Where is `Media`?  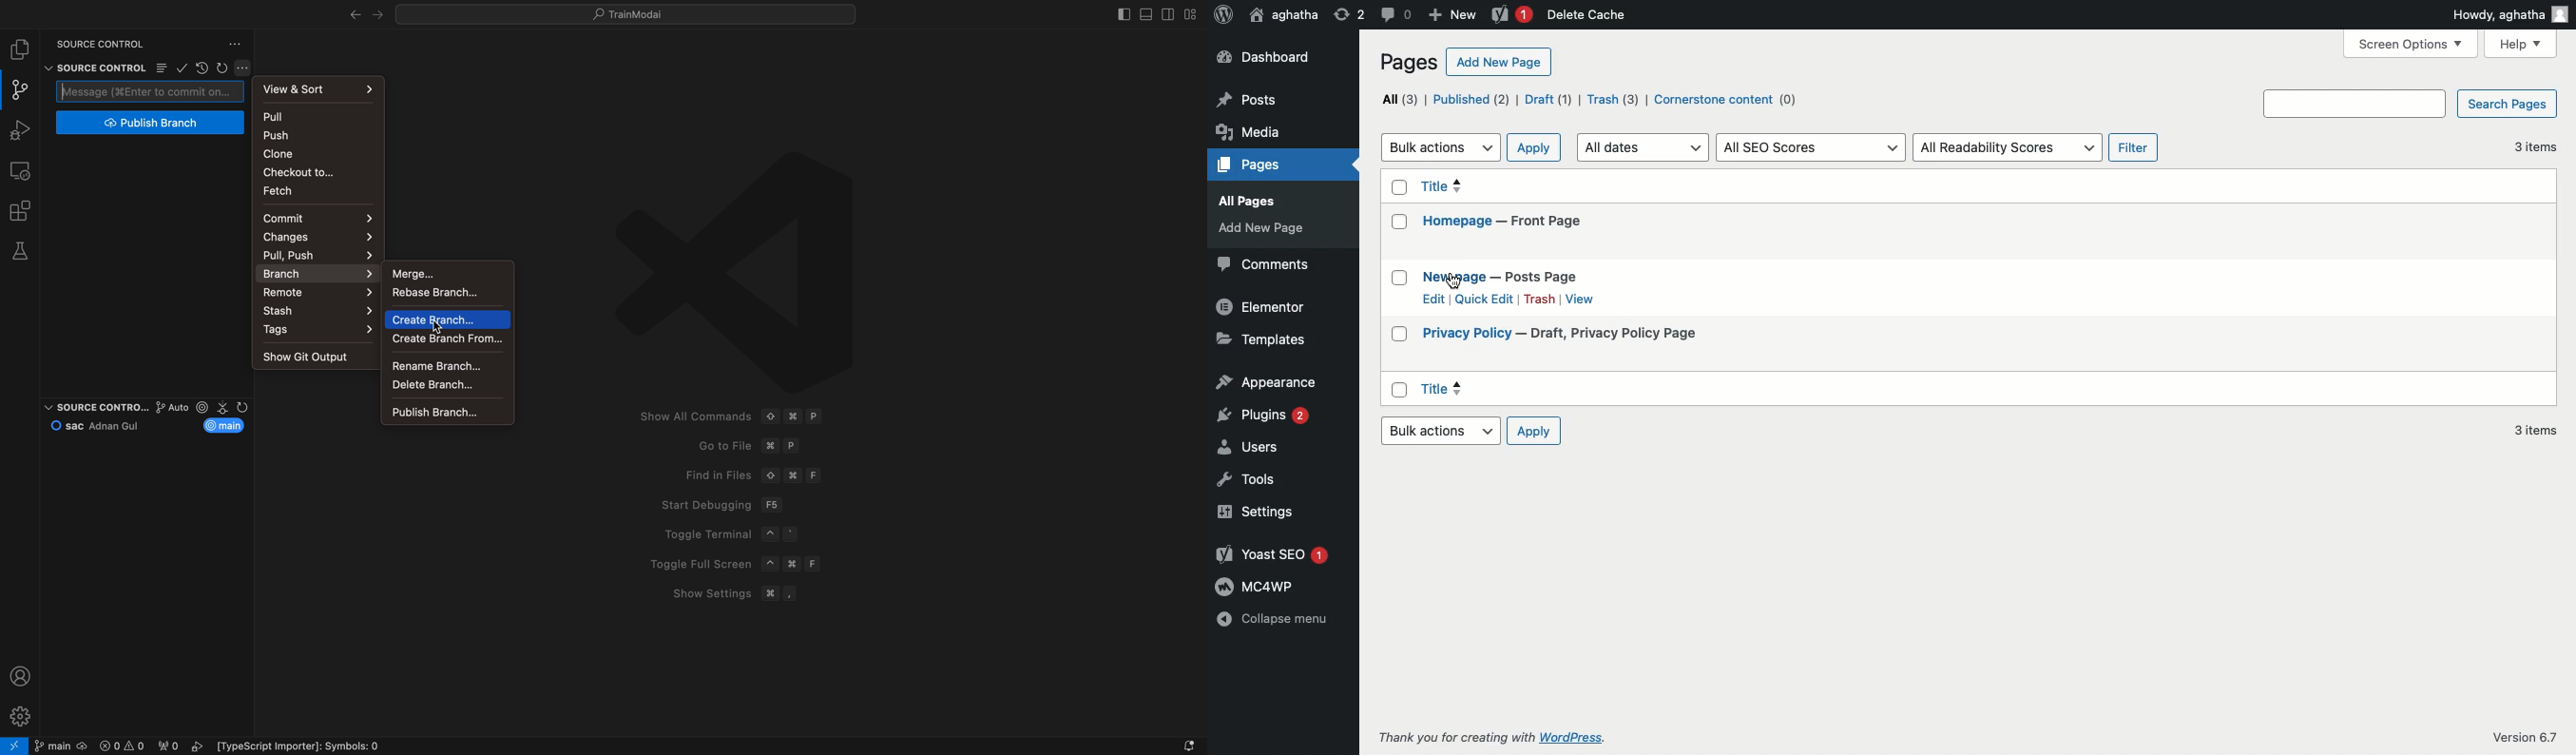
Media is located at coordinates (1277, 200).